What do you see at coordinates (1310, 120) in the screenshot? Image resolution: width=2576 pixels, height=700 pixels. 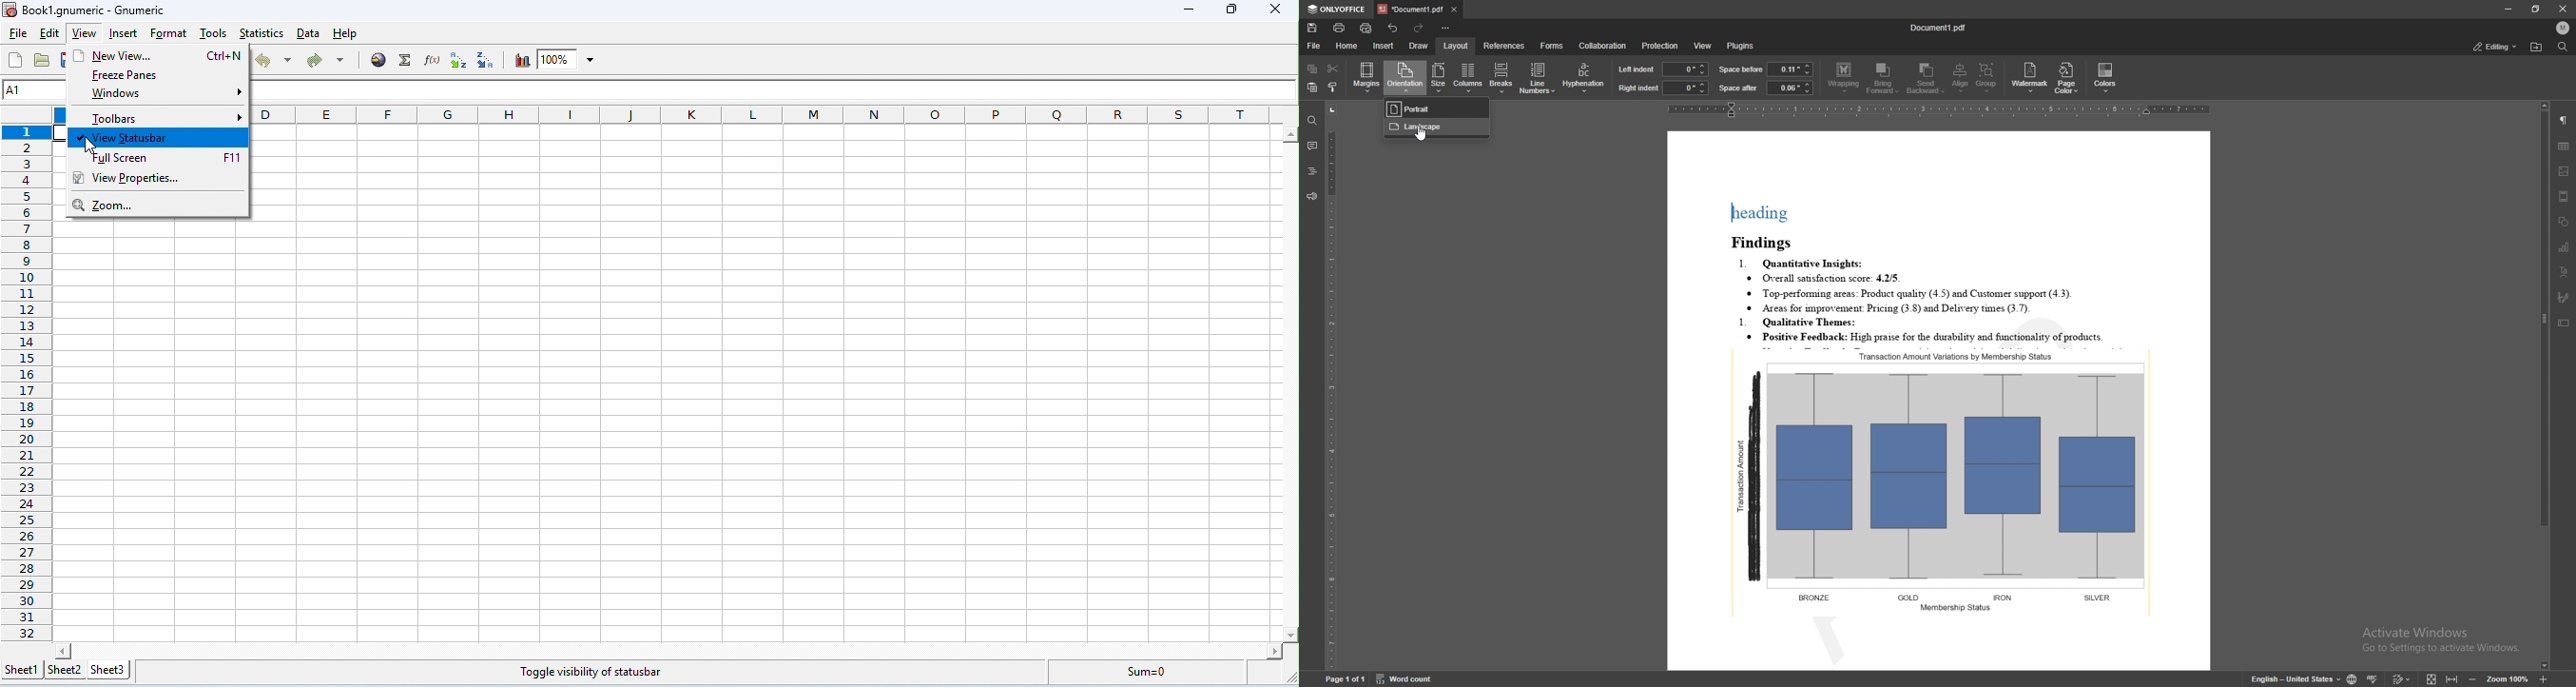 I see `find` at bounding box center [1310, 120].